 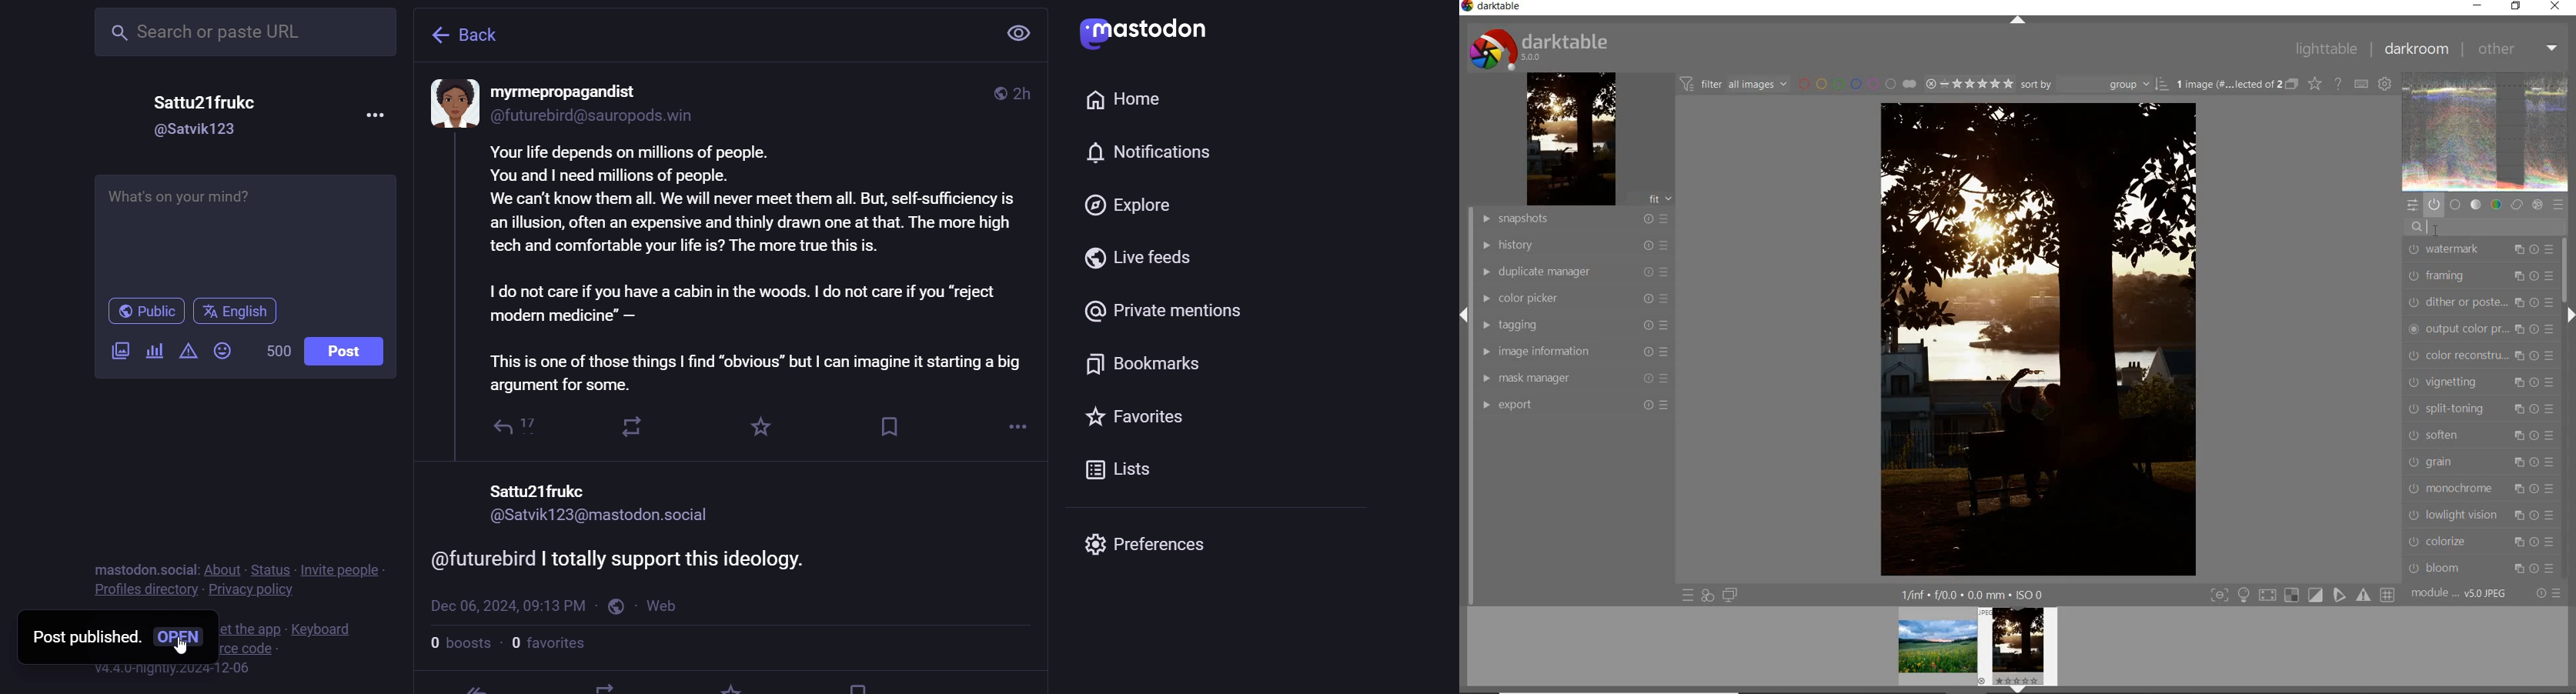 What do you see at coordinates (1574, 380) in the screenshot?
I see `mask manager` at bounding box center [1574, 380].